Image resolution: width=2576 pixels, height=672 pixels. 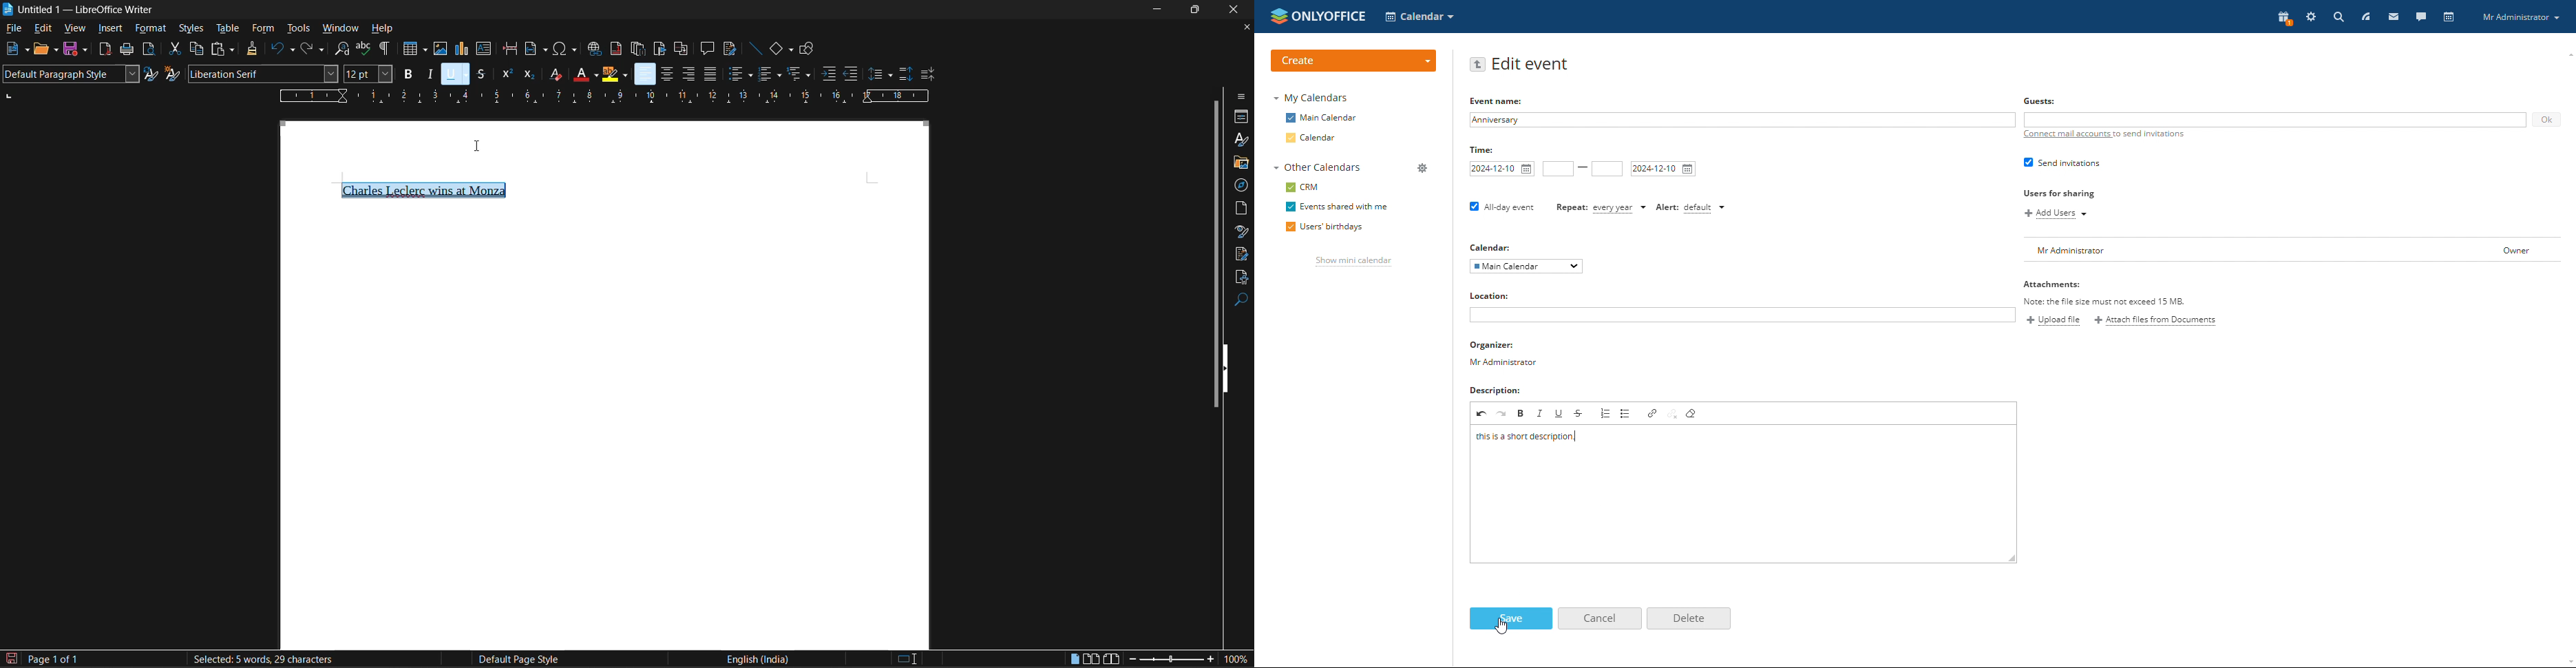 What do you see at coordinates (782, 49) in the screenshot?
I see `basic shapes` at bounding box center [782, 49].